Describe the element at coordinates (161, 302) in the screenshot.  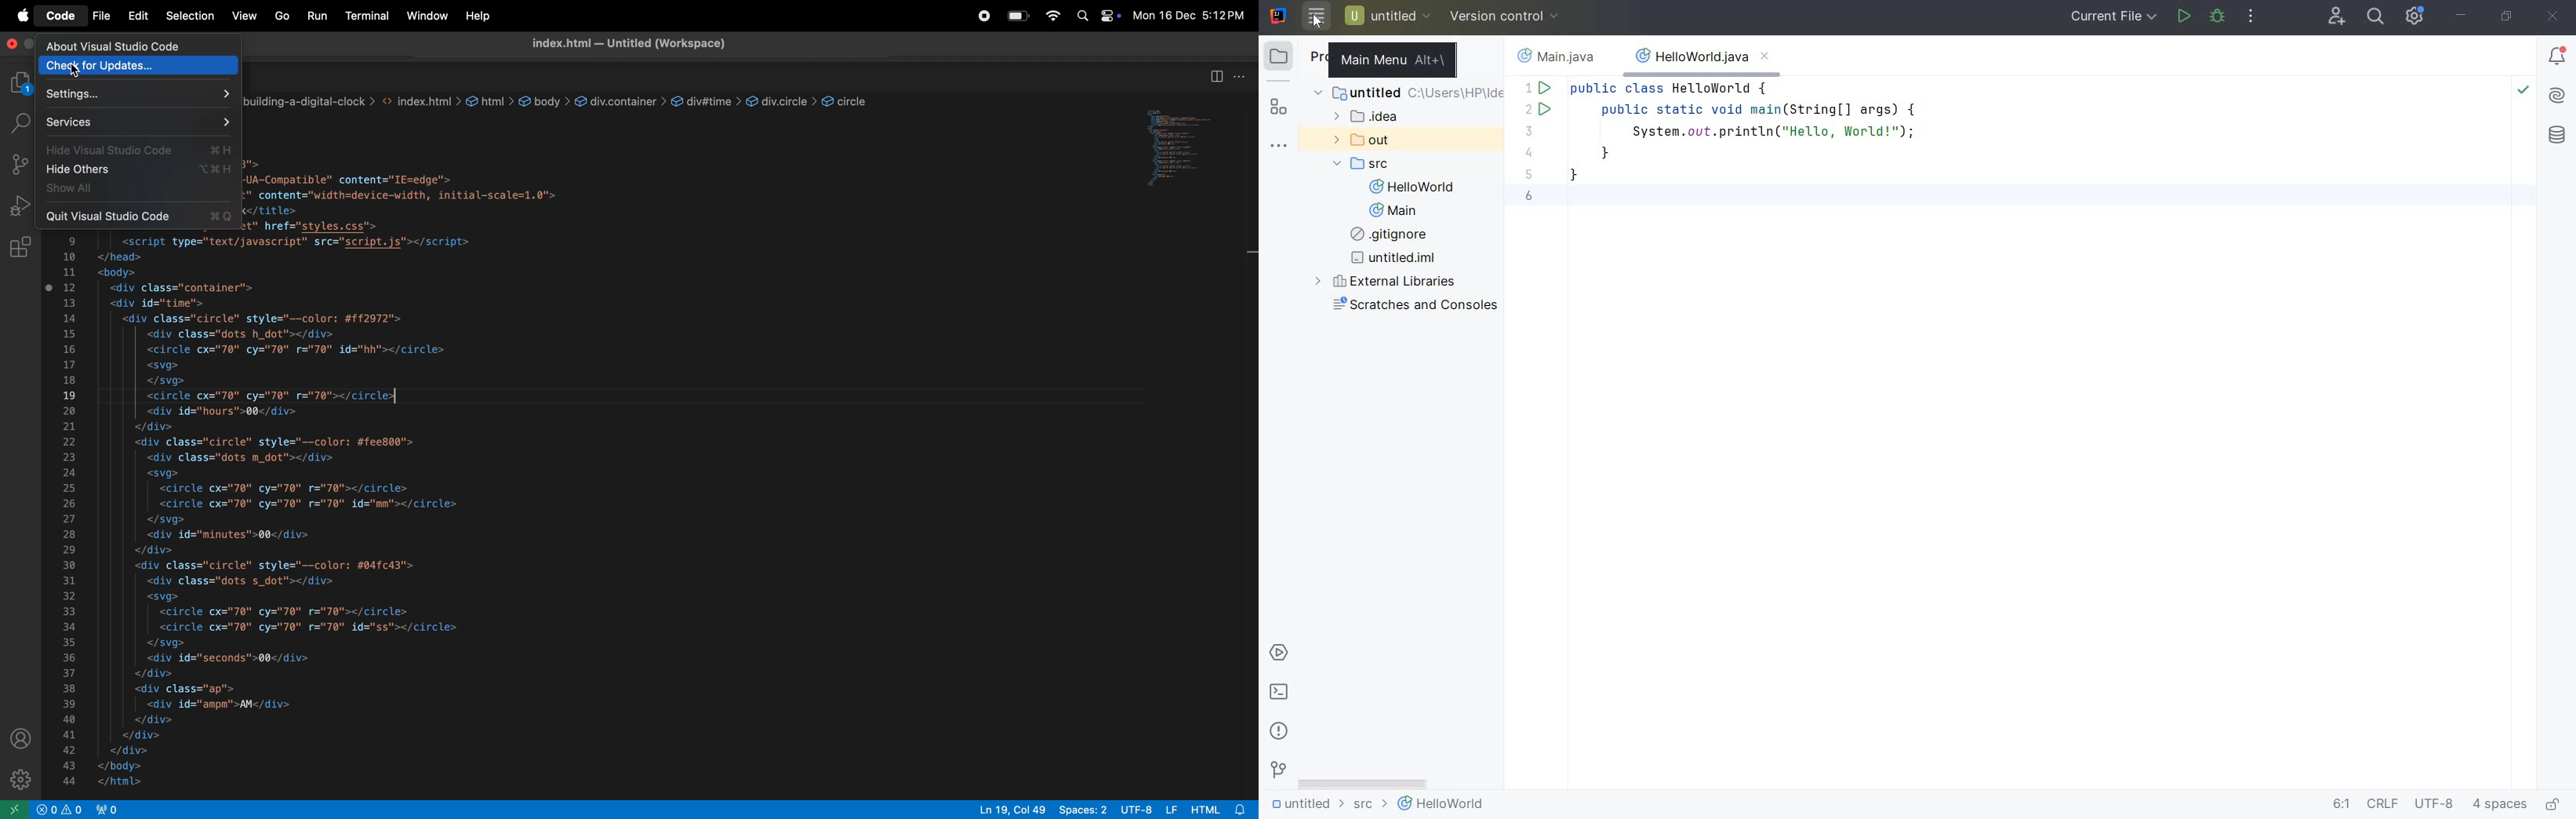
I see `<div id="time">` at that location.